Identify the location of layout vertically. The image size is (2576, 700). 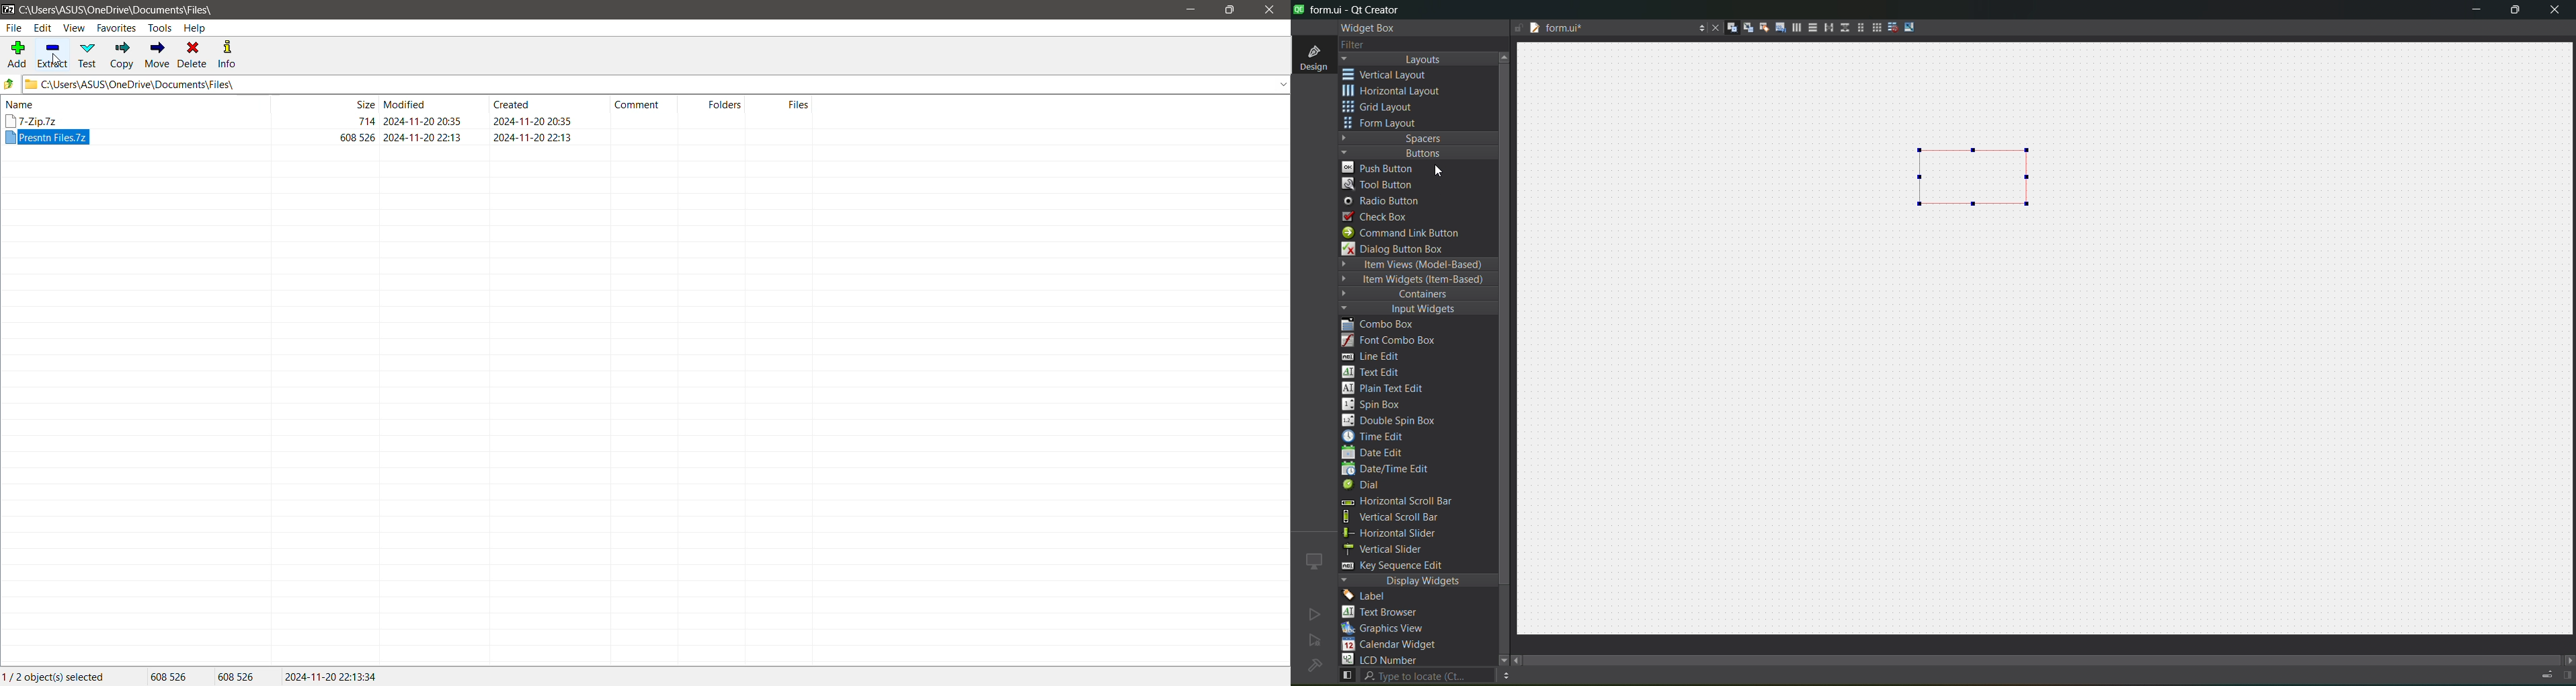
(1809, 27).